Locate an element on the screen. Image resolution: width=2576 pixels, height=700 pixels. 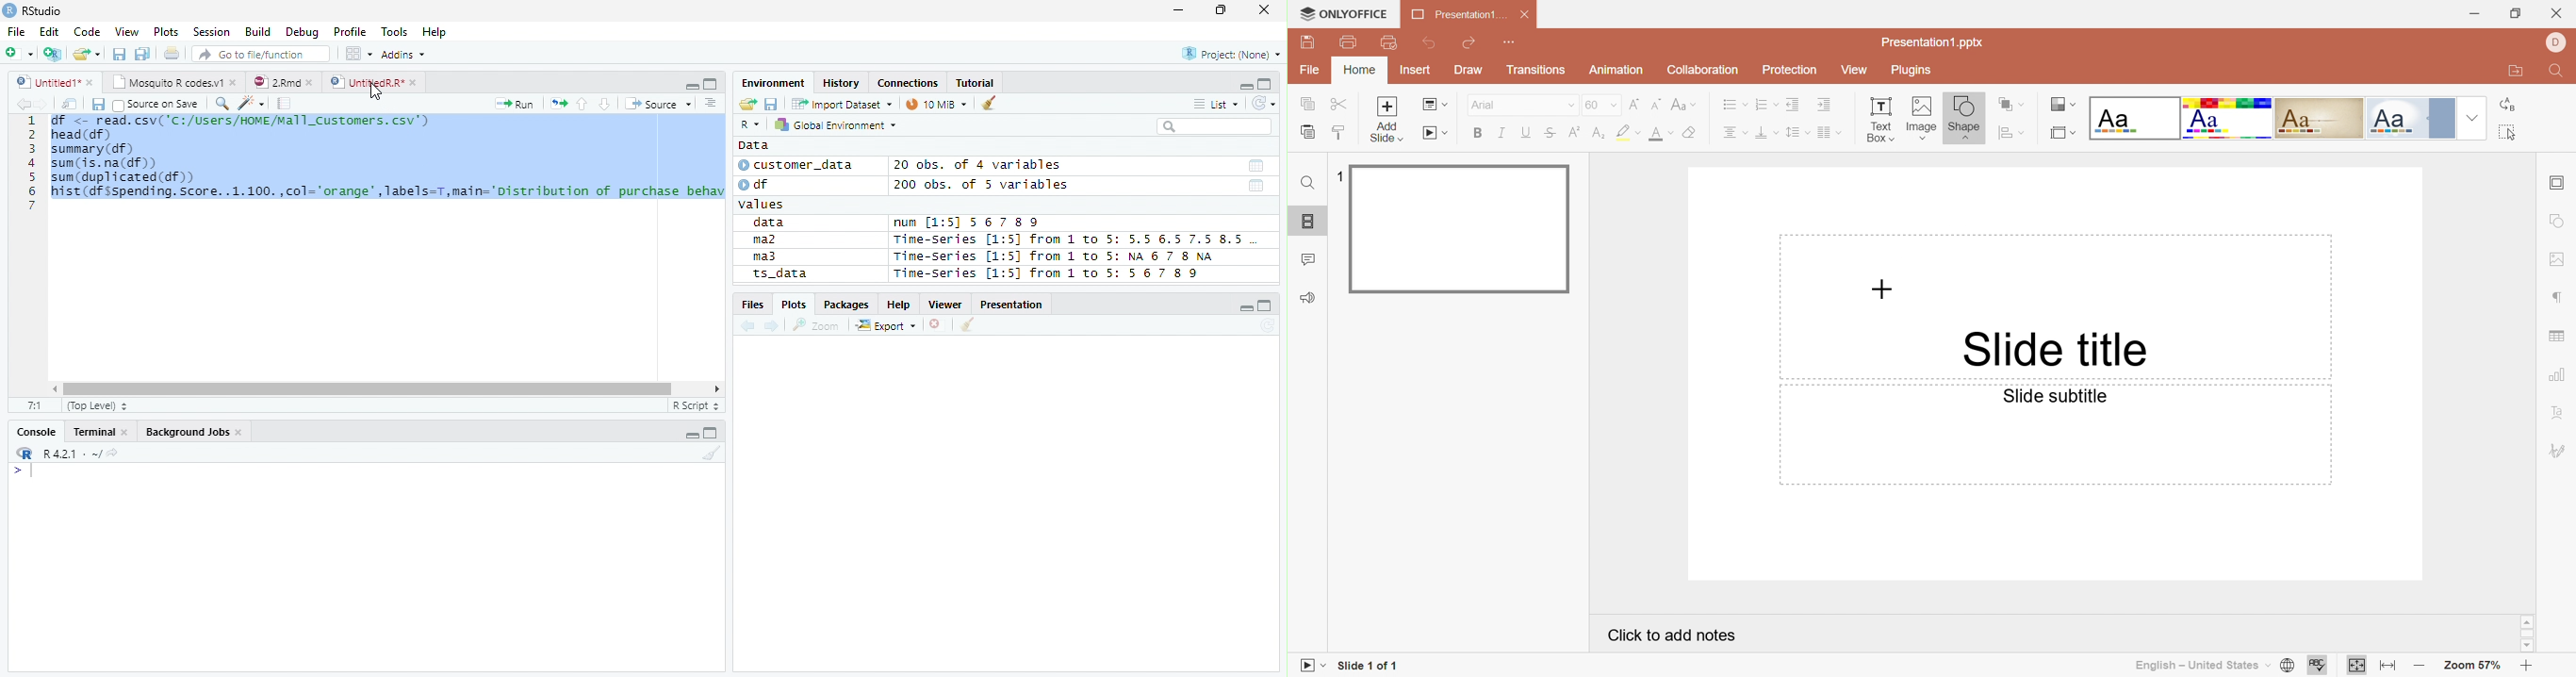
Clear style is located at coordinates (1692, 133).